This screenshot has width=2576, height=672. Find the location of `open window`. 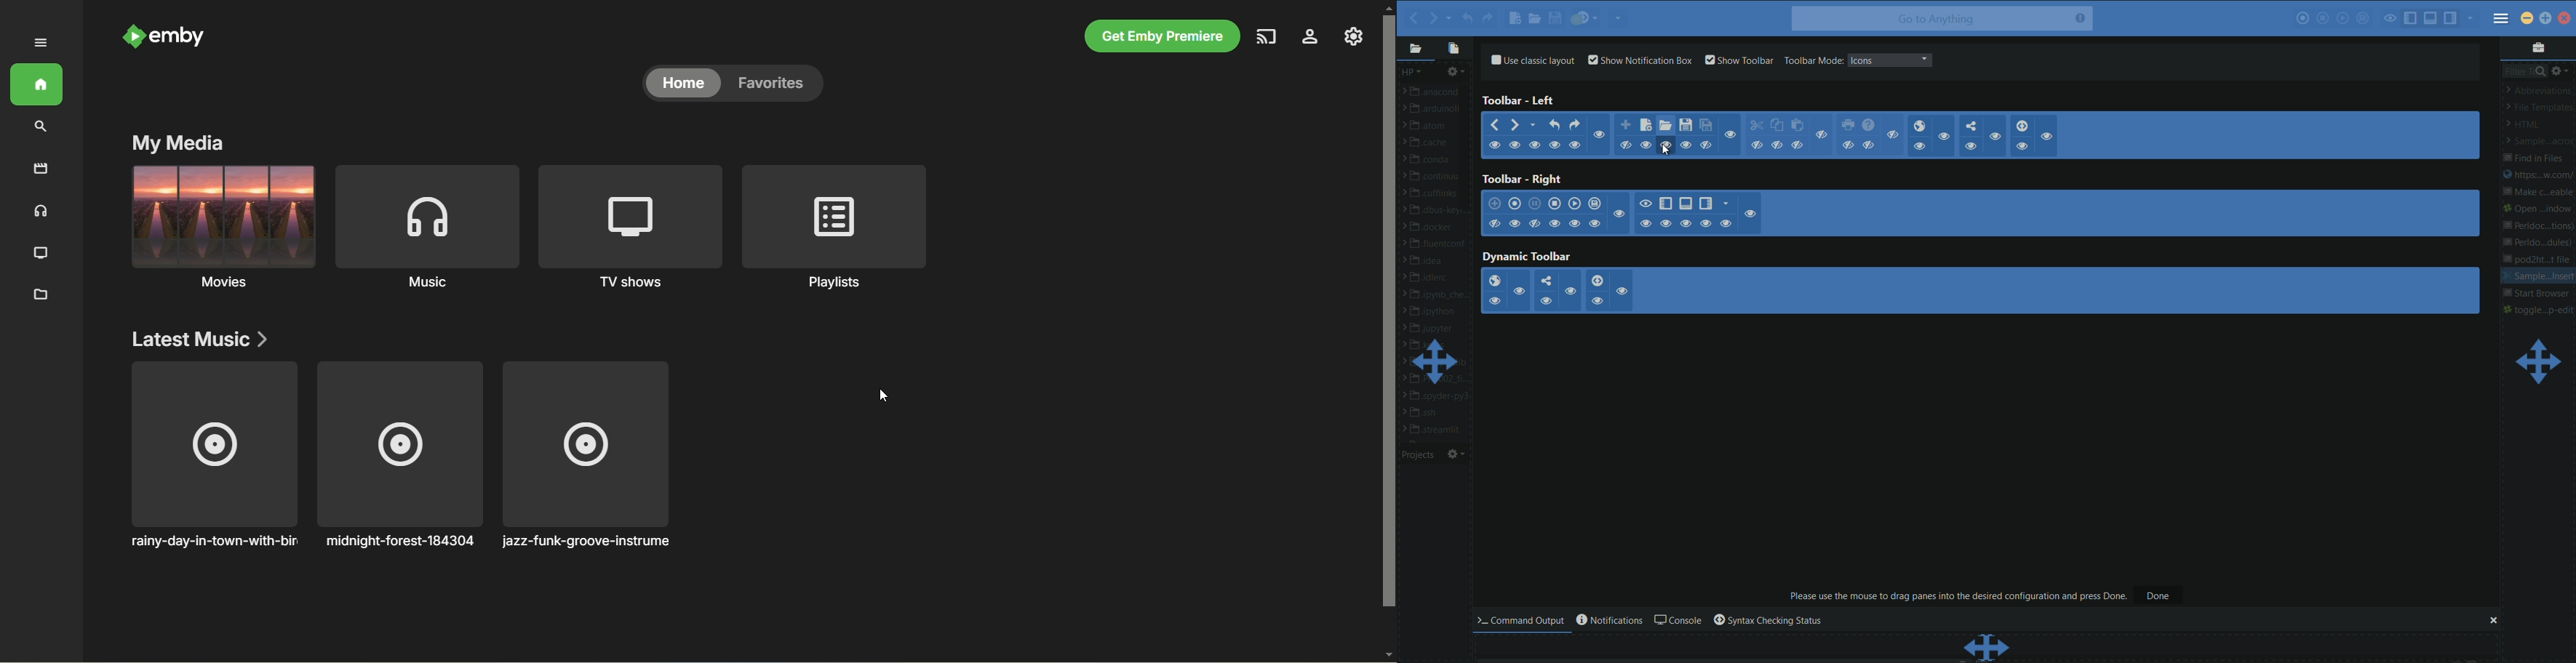

open window is located at coordinates (2539, 208).